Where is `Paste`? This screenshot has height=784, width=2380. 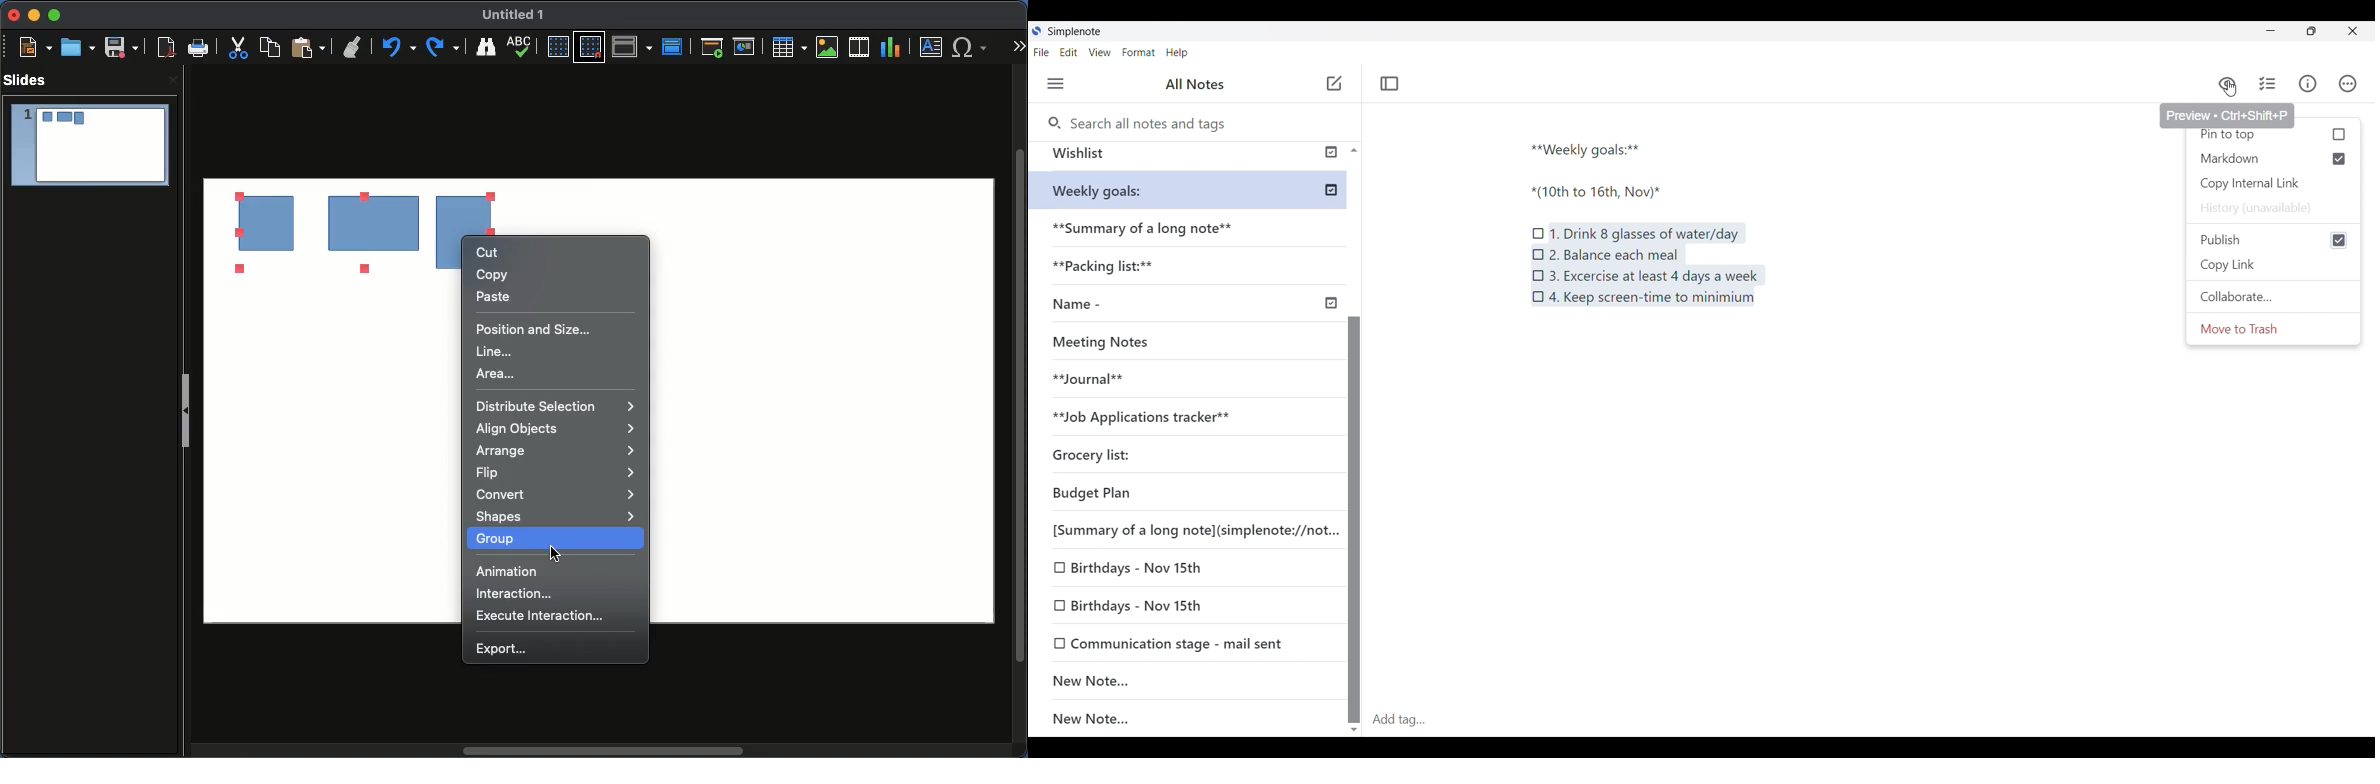
Paste is located at coordinates (493, 297).